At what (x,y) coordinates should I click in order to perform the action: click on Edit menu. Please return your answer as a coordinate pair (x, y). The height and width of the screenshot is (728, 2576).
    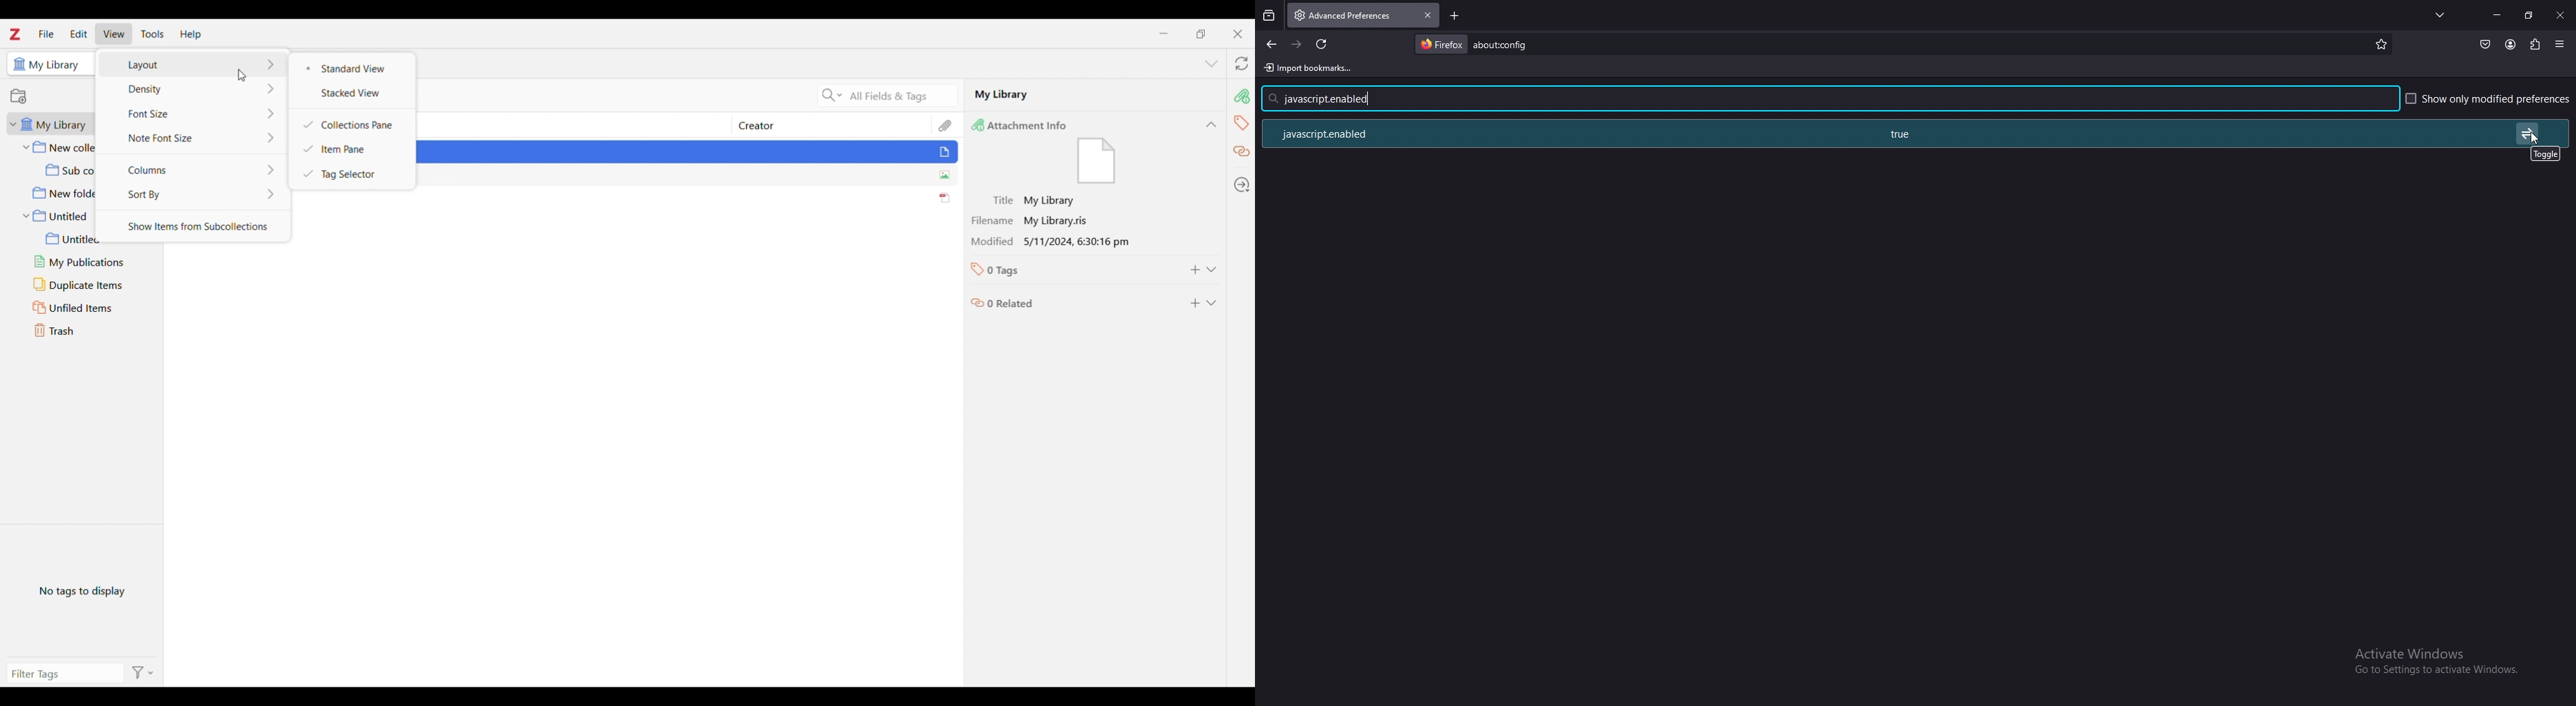
    Looking at the image, I should click on (78, 33).